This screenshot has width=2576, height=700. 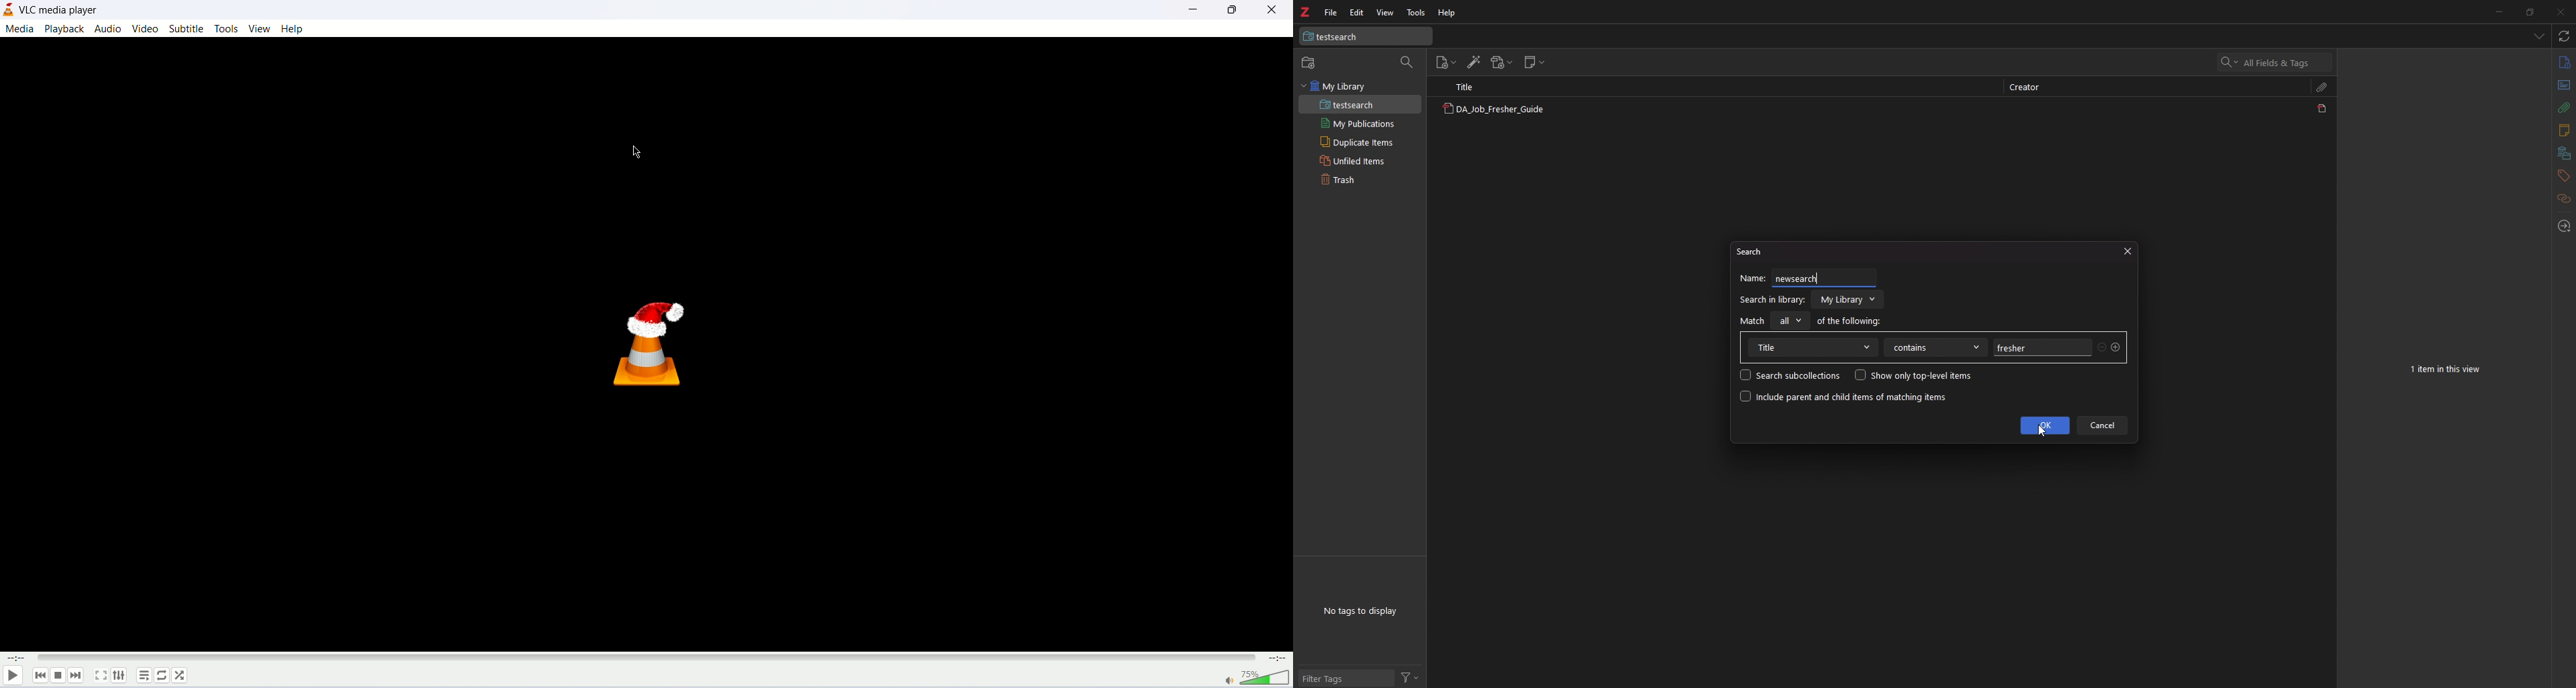 I want to click on test search, so click(x=1366, y=36).